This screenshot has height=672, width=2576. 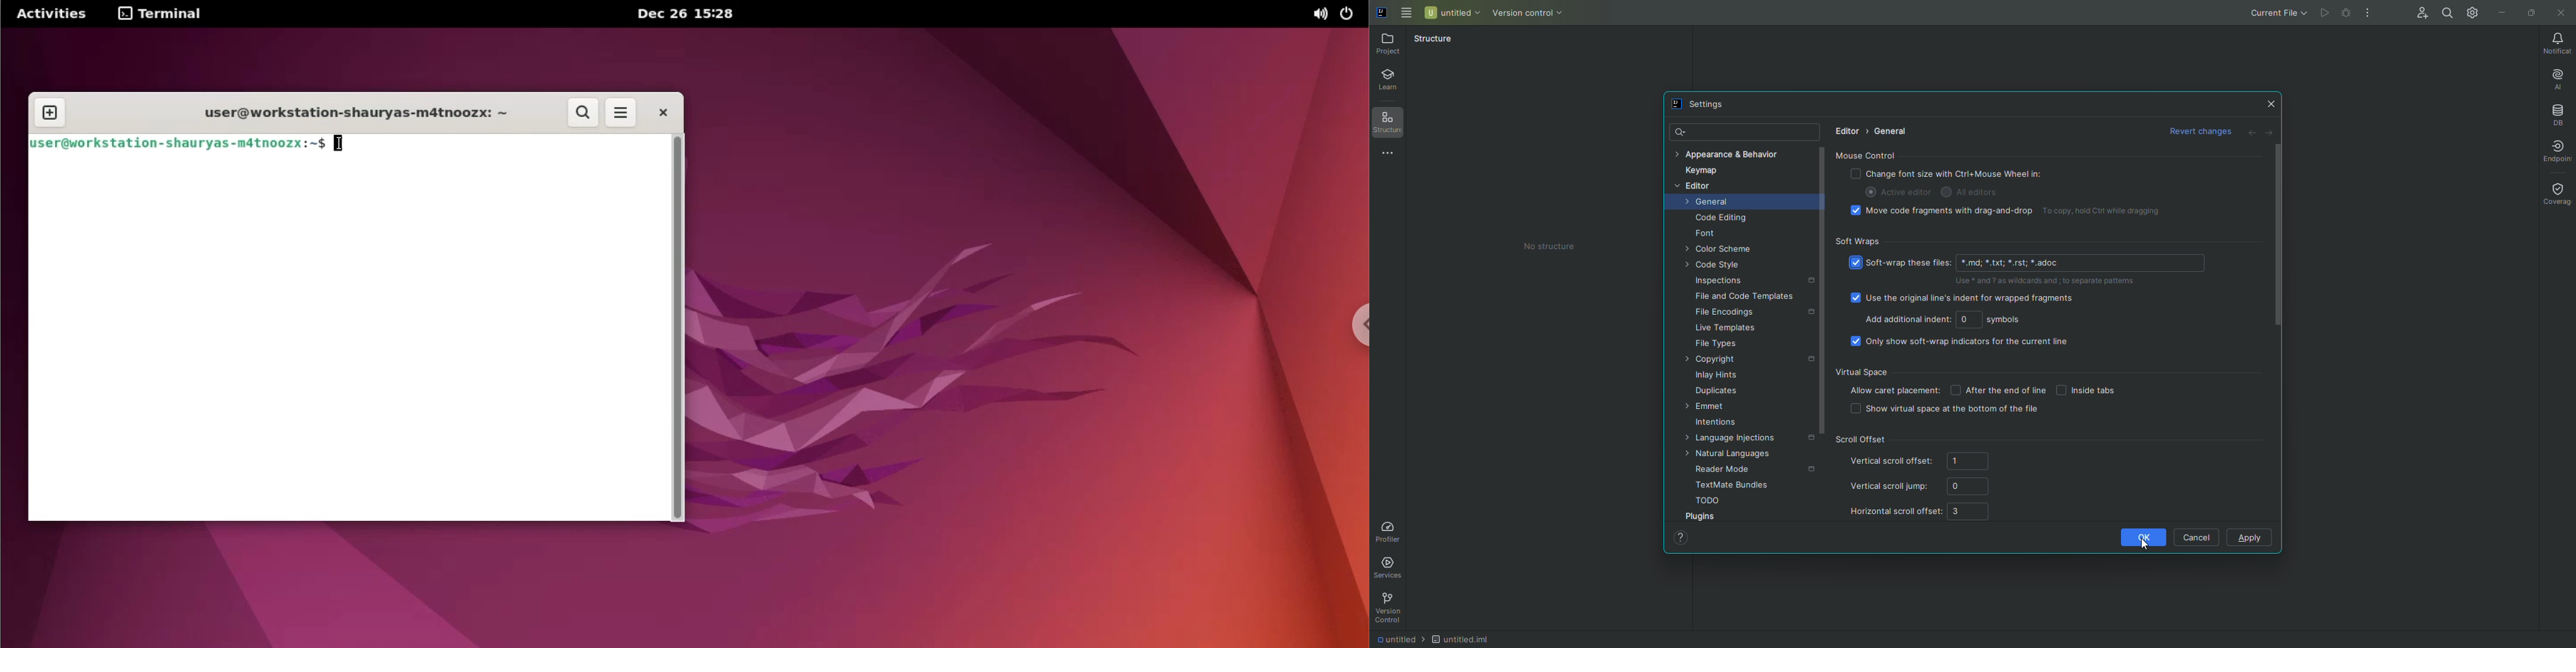 I want to click on Virtual Space, so click(x=1864, y=371).